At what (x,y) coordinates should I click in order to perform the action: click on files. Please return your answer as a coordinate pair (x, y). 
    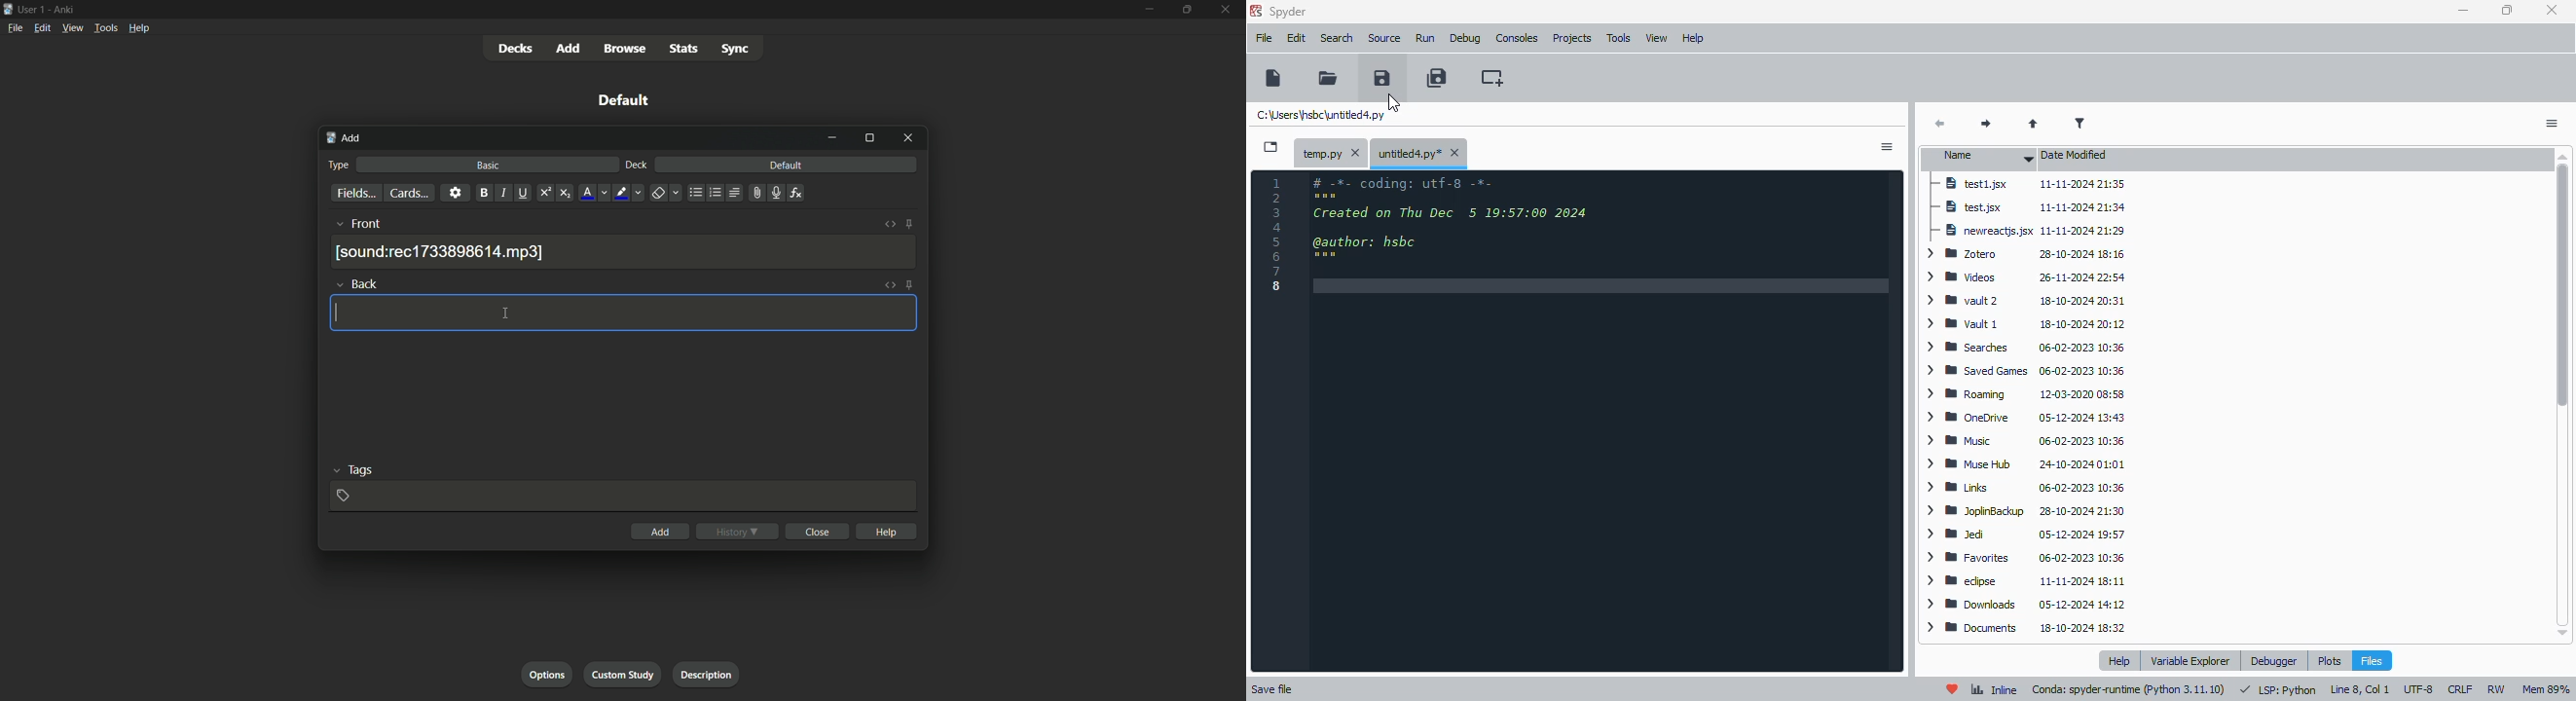
    Looking at the image, I should click on (2371, 660).